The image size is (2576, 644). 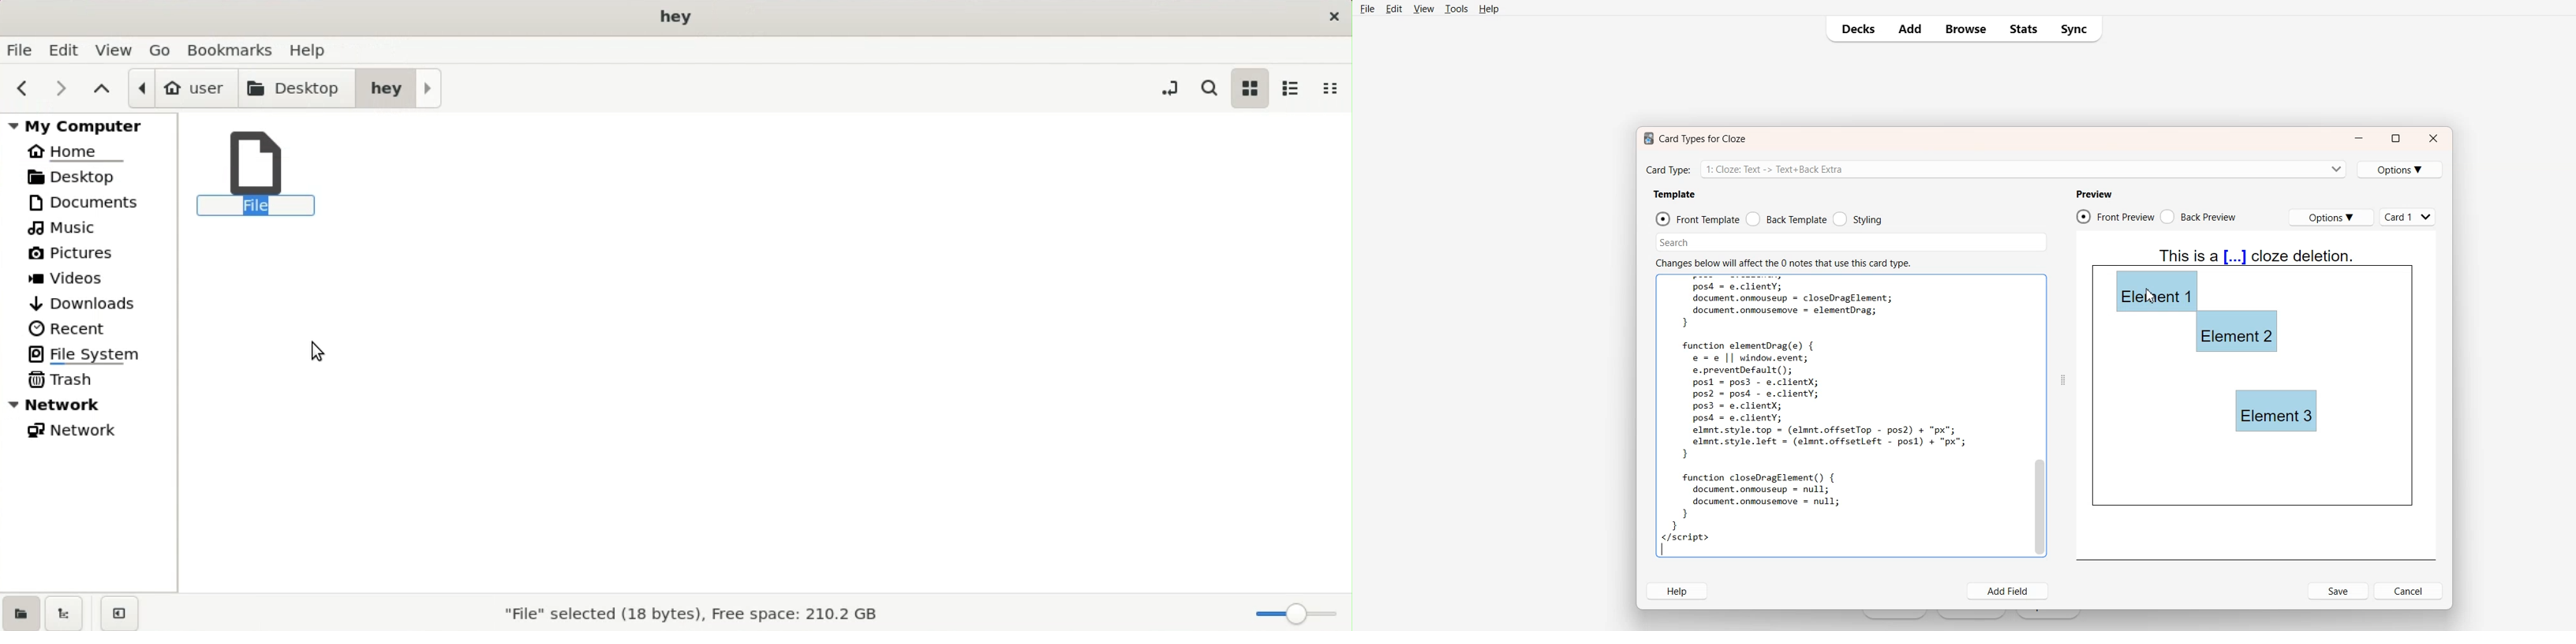 I want to click on Styling, so click(x=1857, y=219).